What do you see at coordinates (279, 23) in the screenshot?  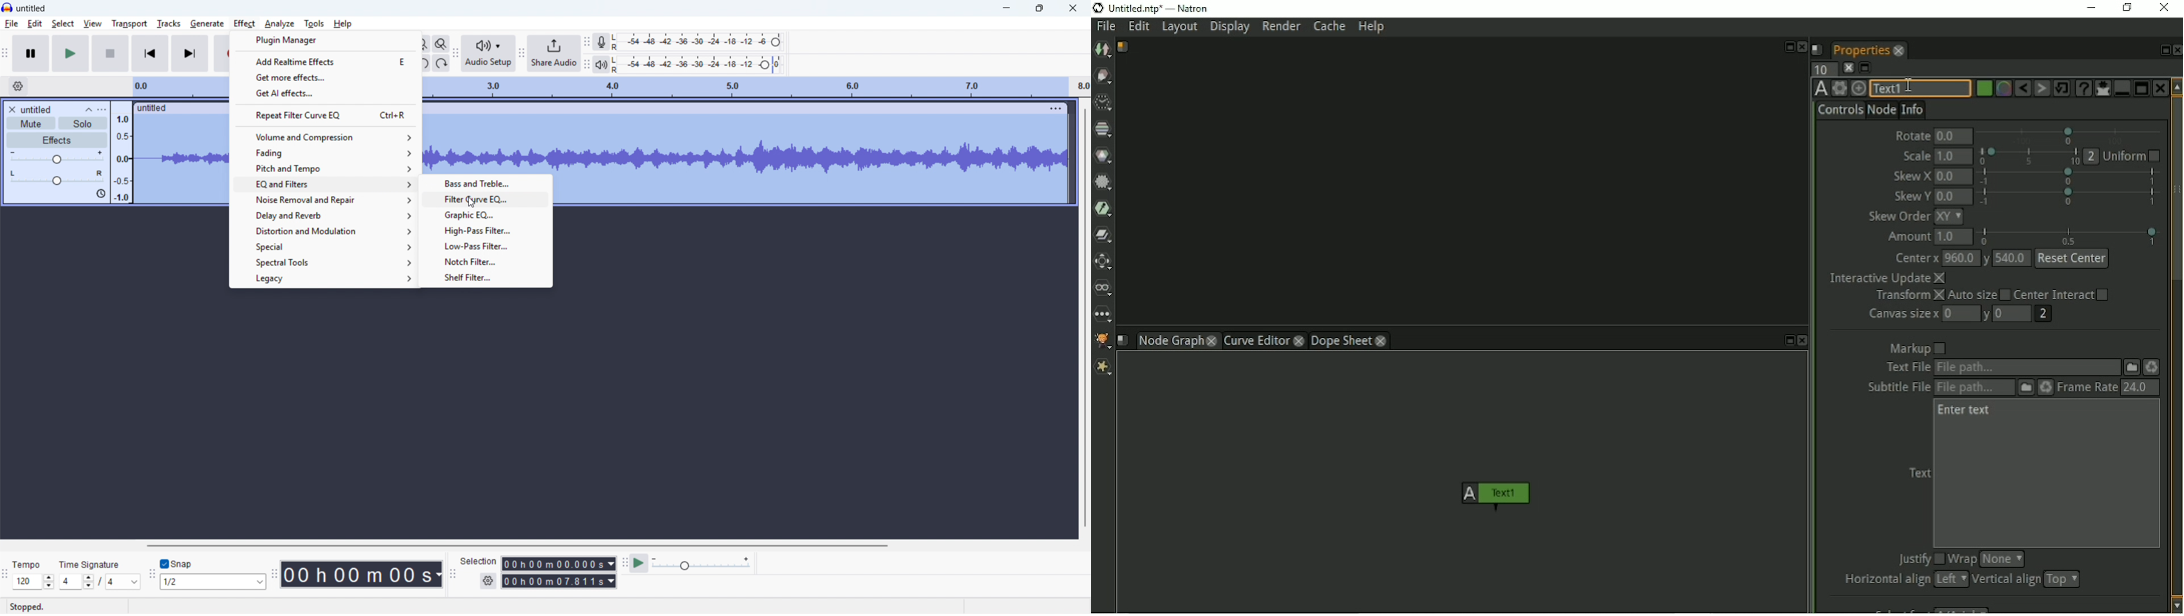 I see `analyze` at bounding box center [279, 23].